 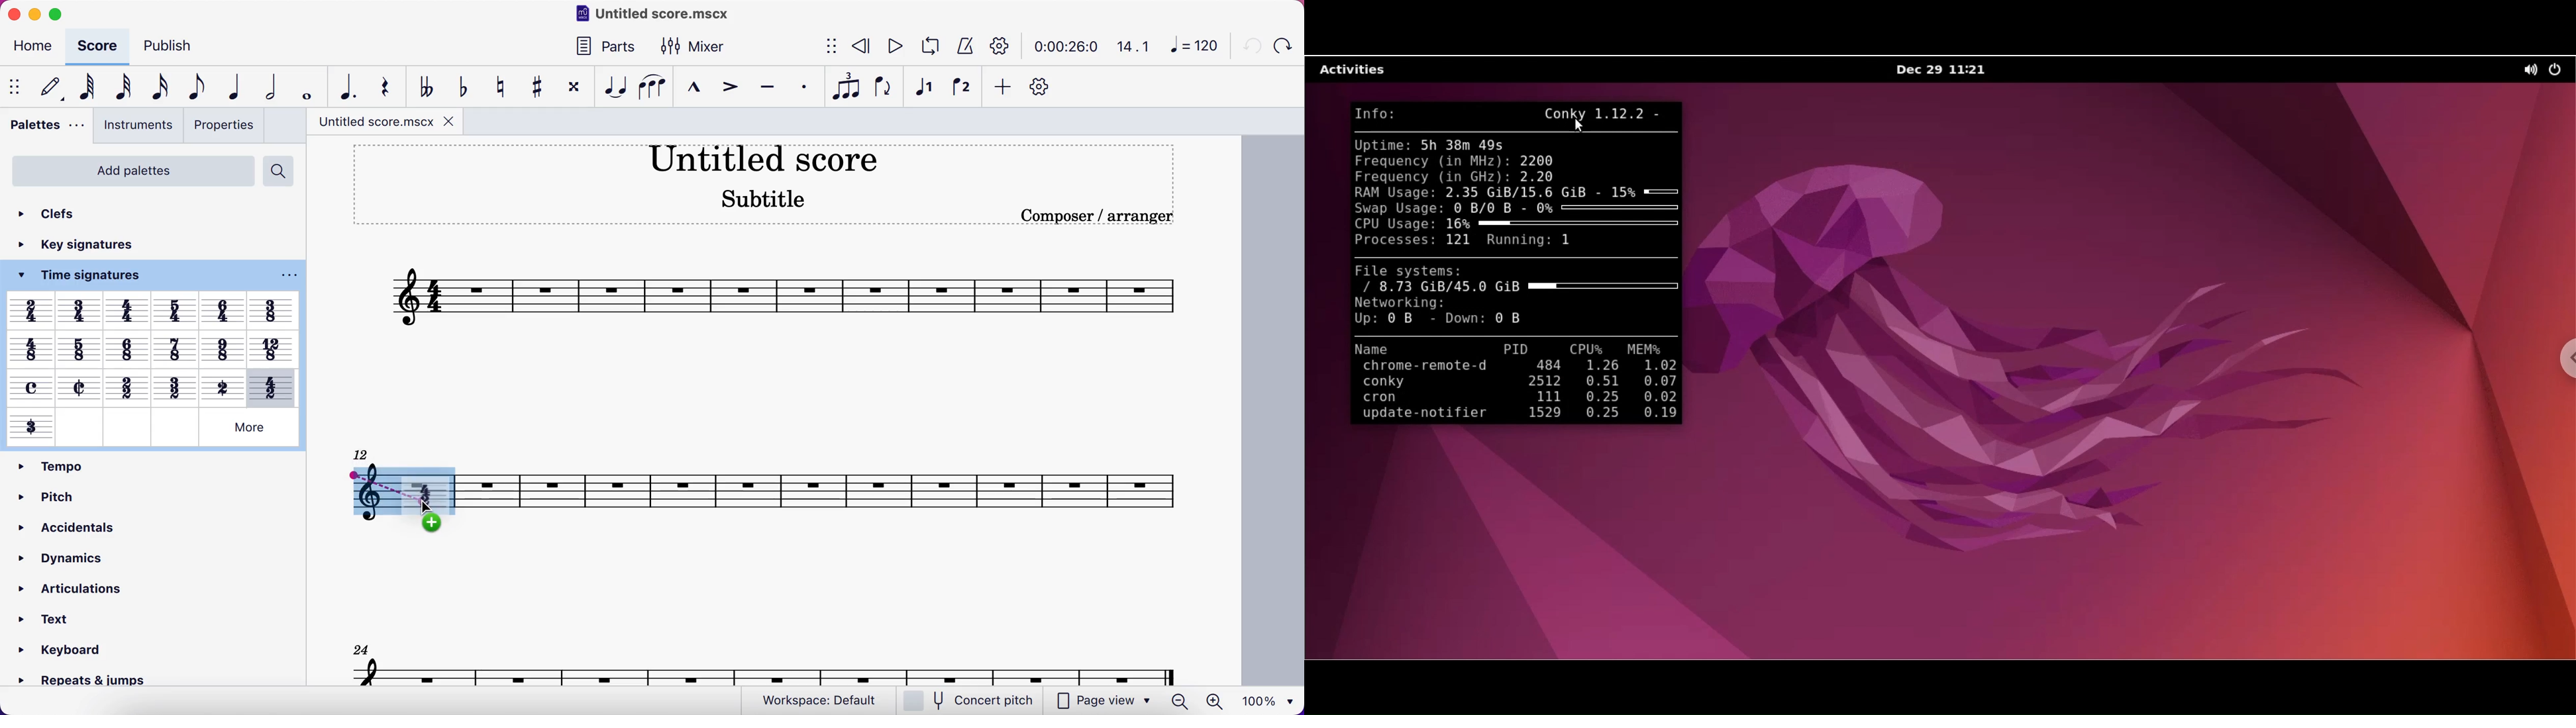 What do you see at coordinates (307, 87) in the screenshot?
I see `whole note` at bounding box center [307, 87].